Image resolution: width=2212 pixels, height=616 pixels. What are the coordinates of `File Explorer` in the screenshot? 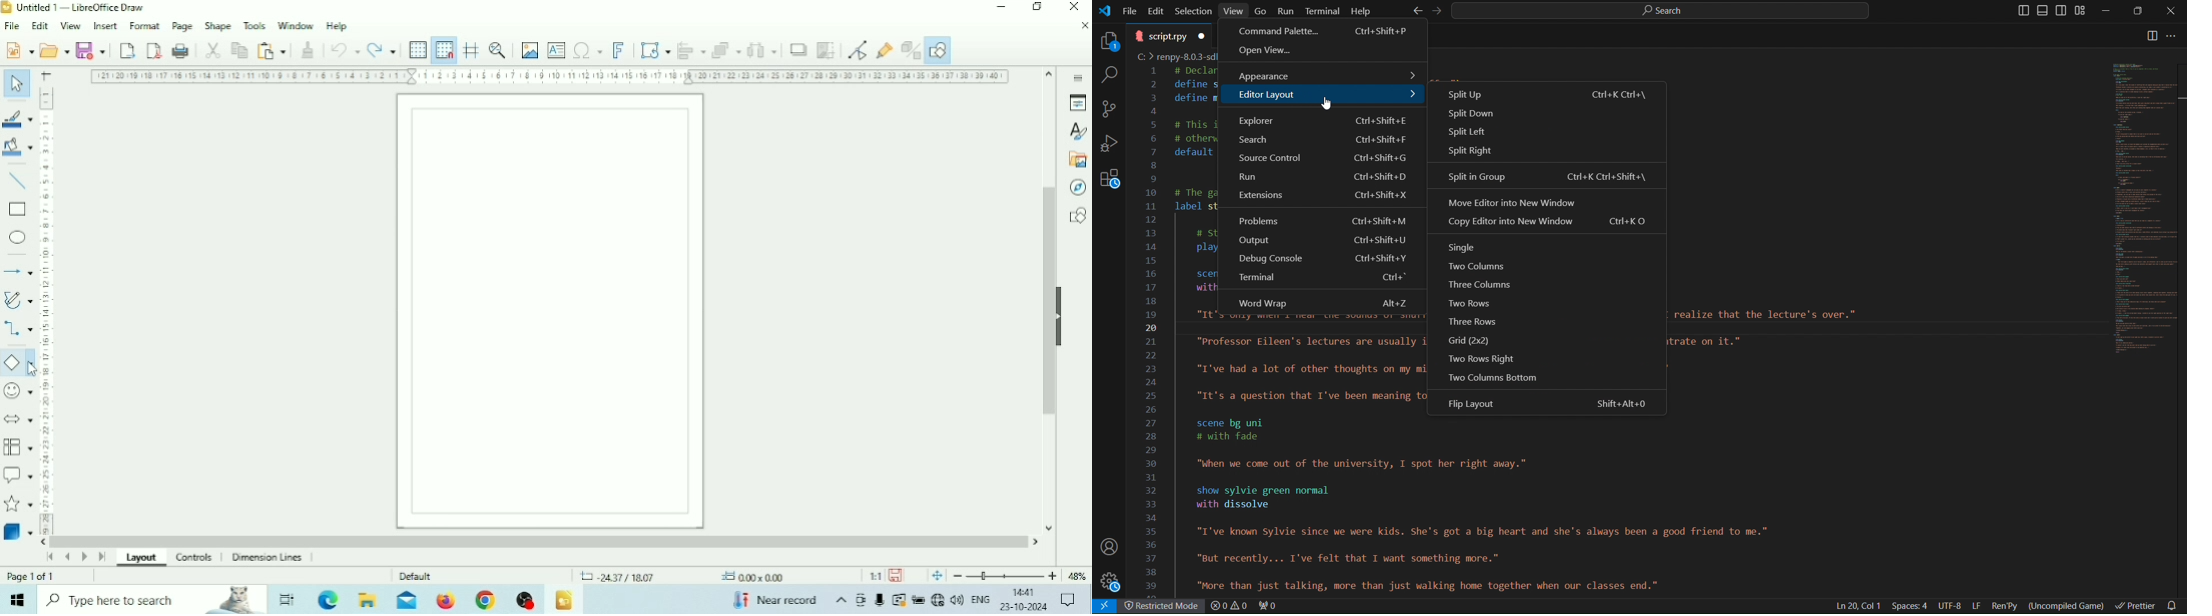 It's located at (369, 599).